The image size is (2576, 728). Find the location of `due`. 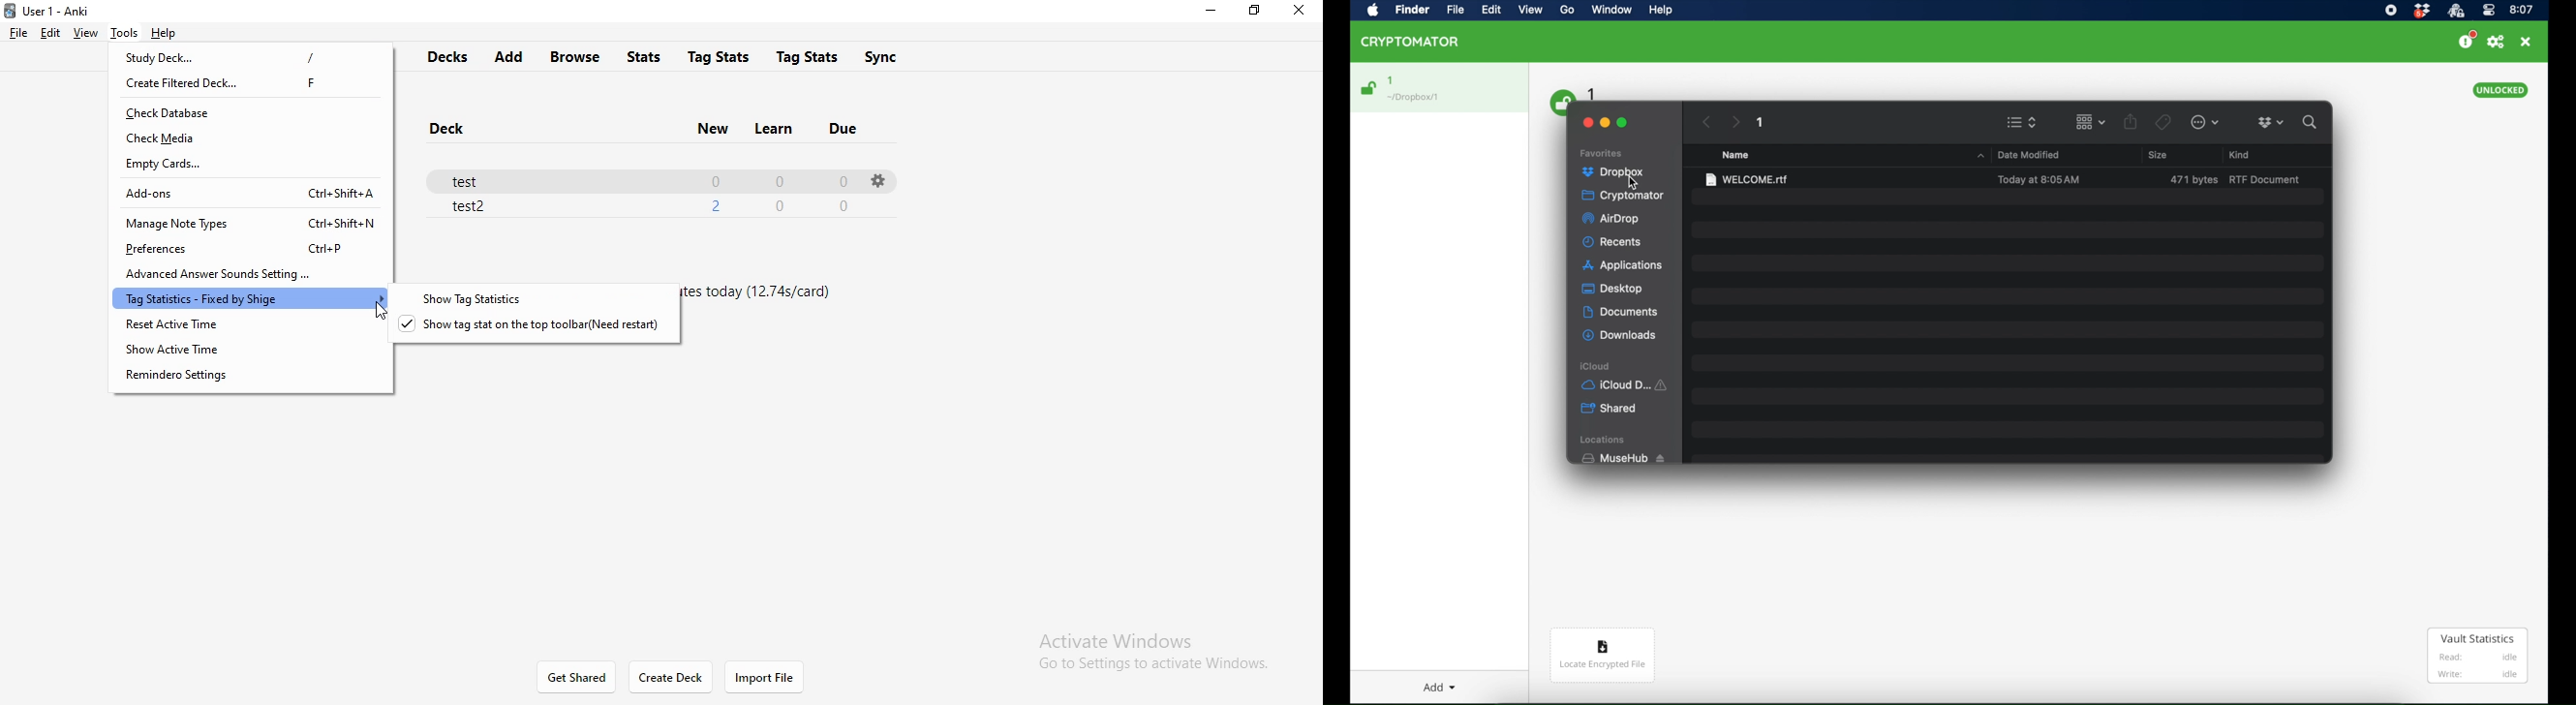

due is located at coordinates (854, 130).